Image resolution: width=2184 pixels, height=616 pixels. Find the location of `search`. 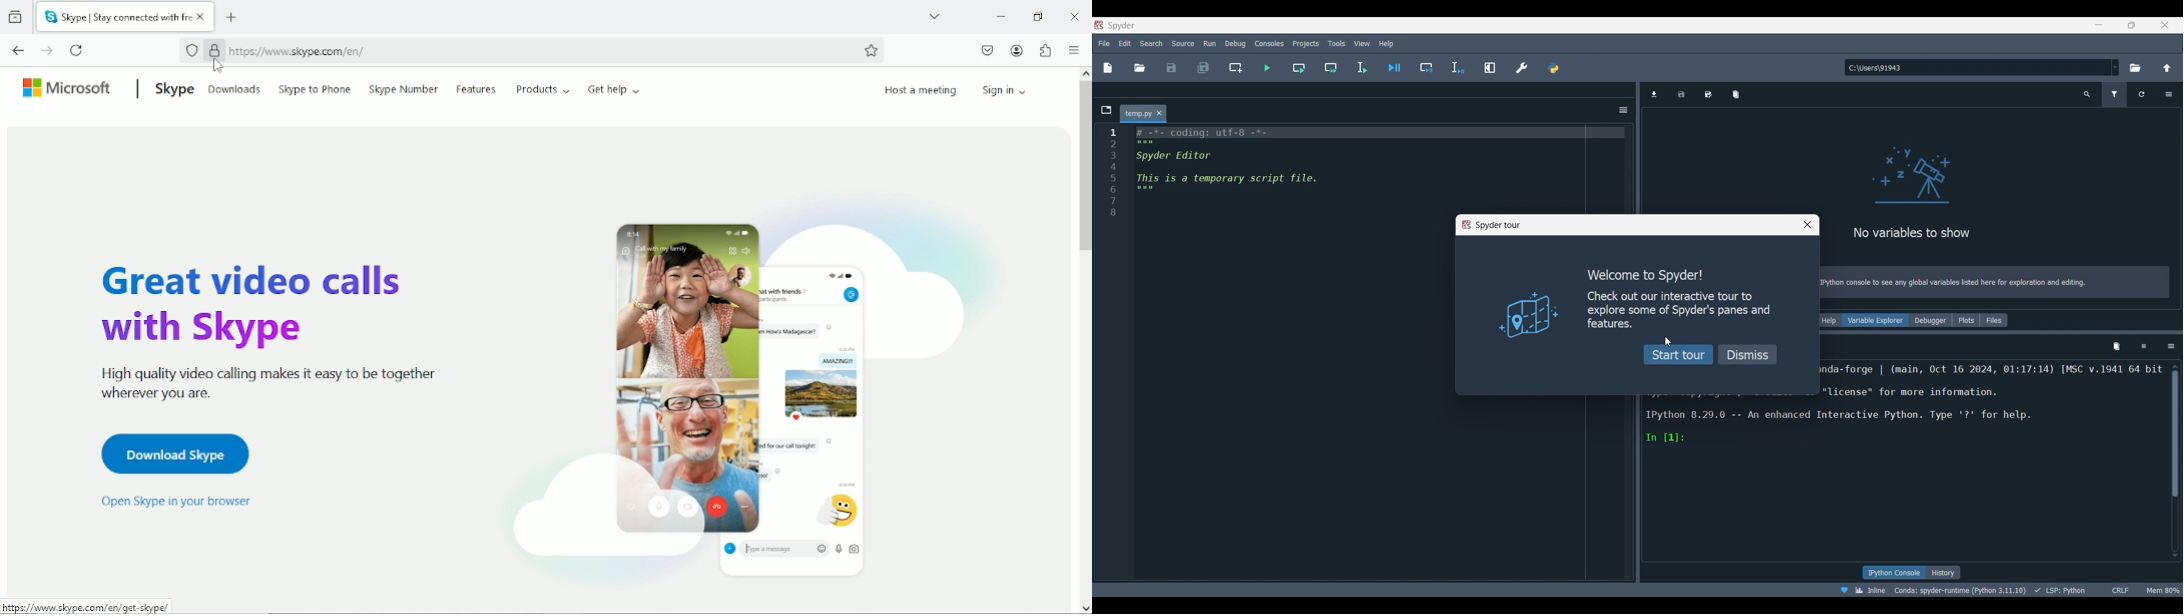

search is located at coordinates (2086, 92).